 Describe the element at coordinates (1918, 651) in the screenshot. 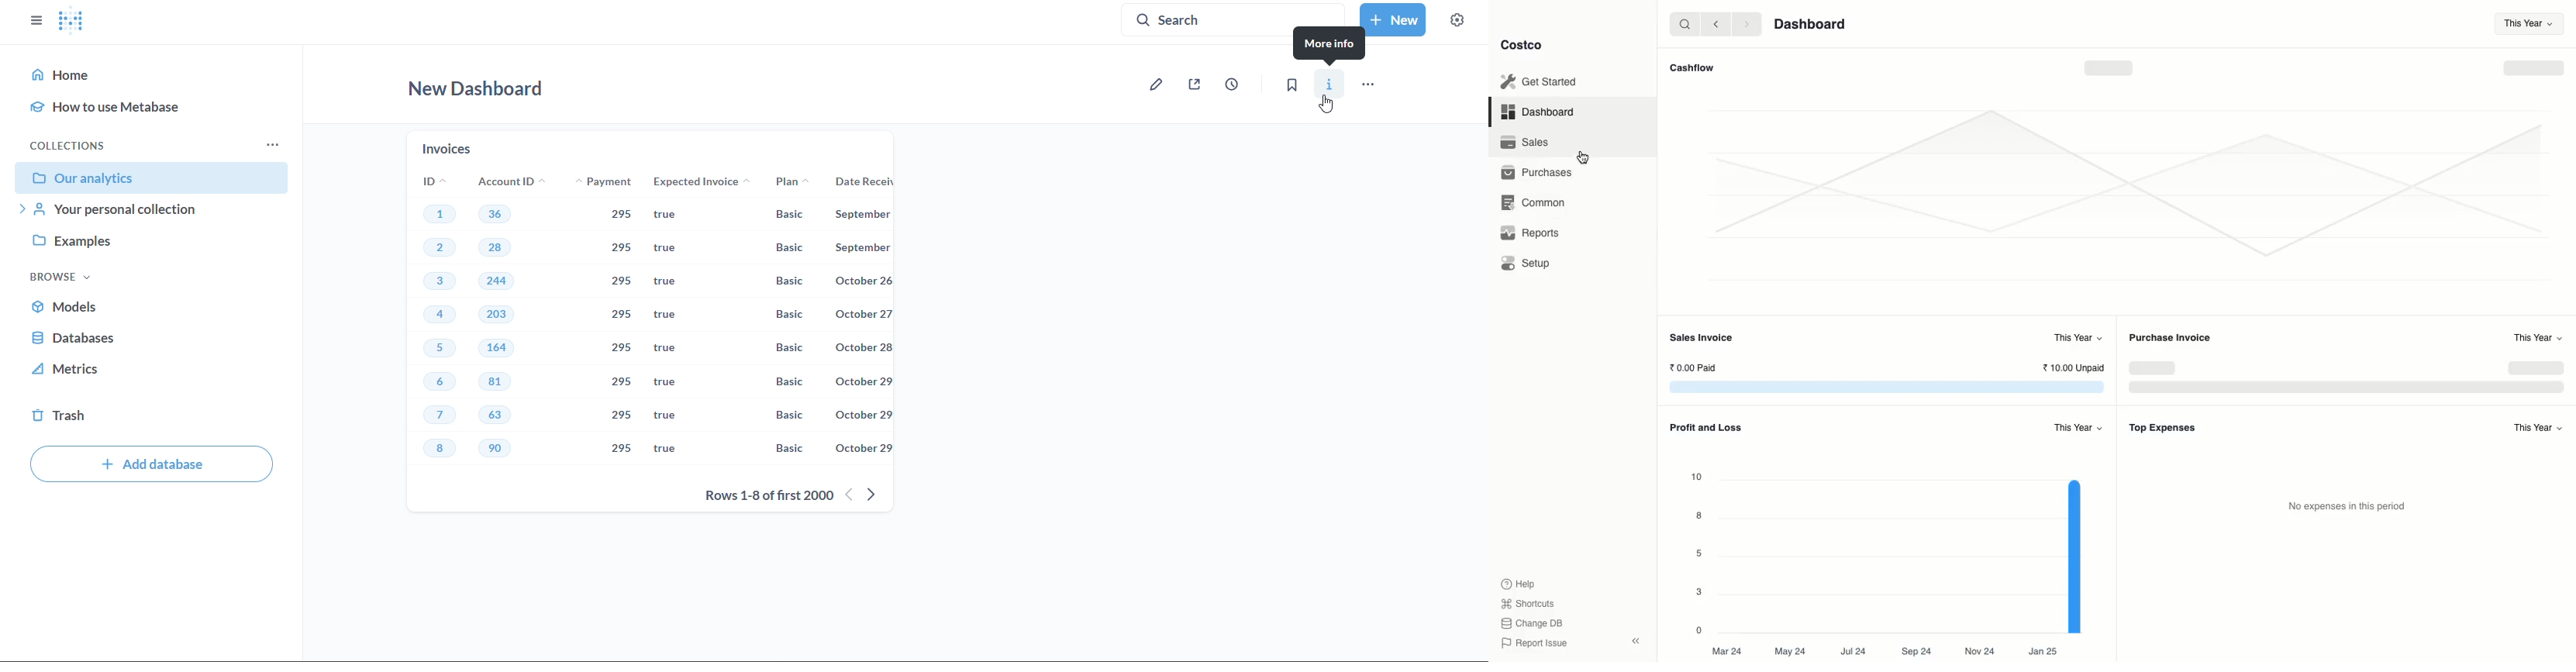

I see `Sep 24` at that location.